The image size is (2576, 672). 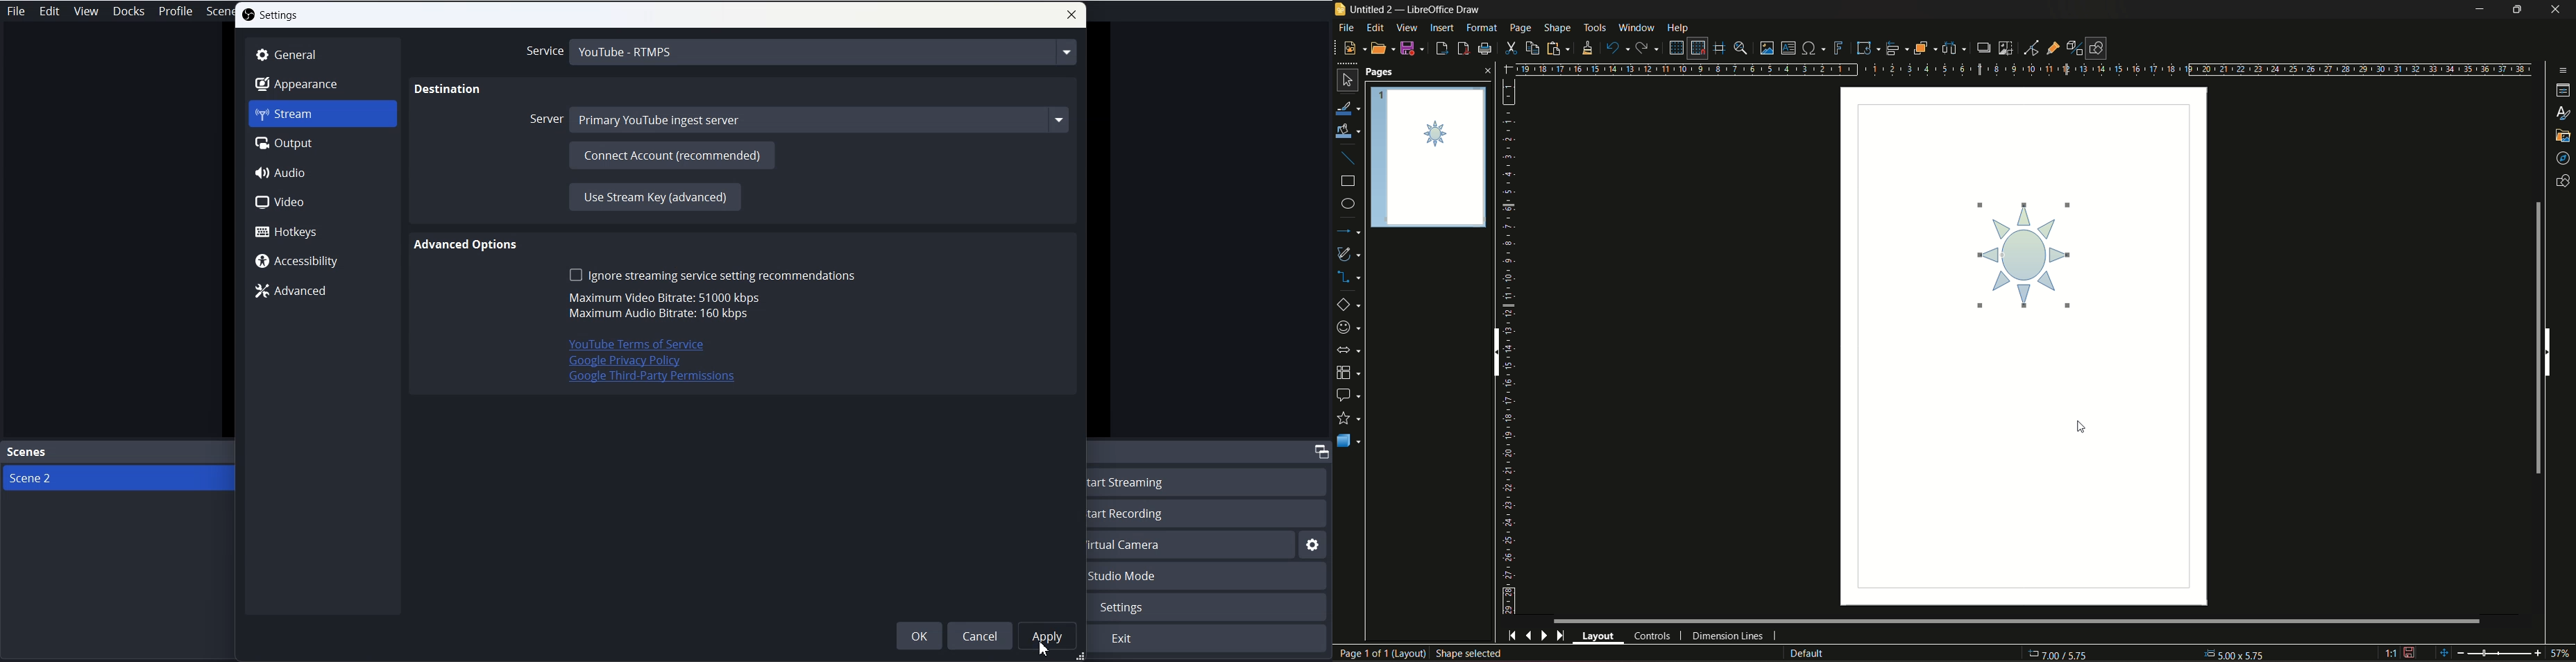 What do you see at coordinates (321, 202) in the screenshot?
I see `Video` at bounding box center [321, 202].